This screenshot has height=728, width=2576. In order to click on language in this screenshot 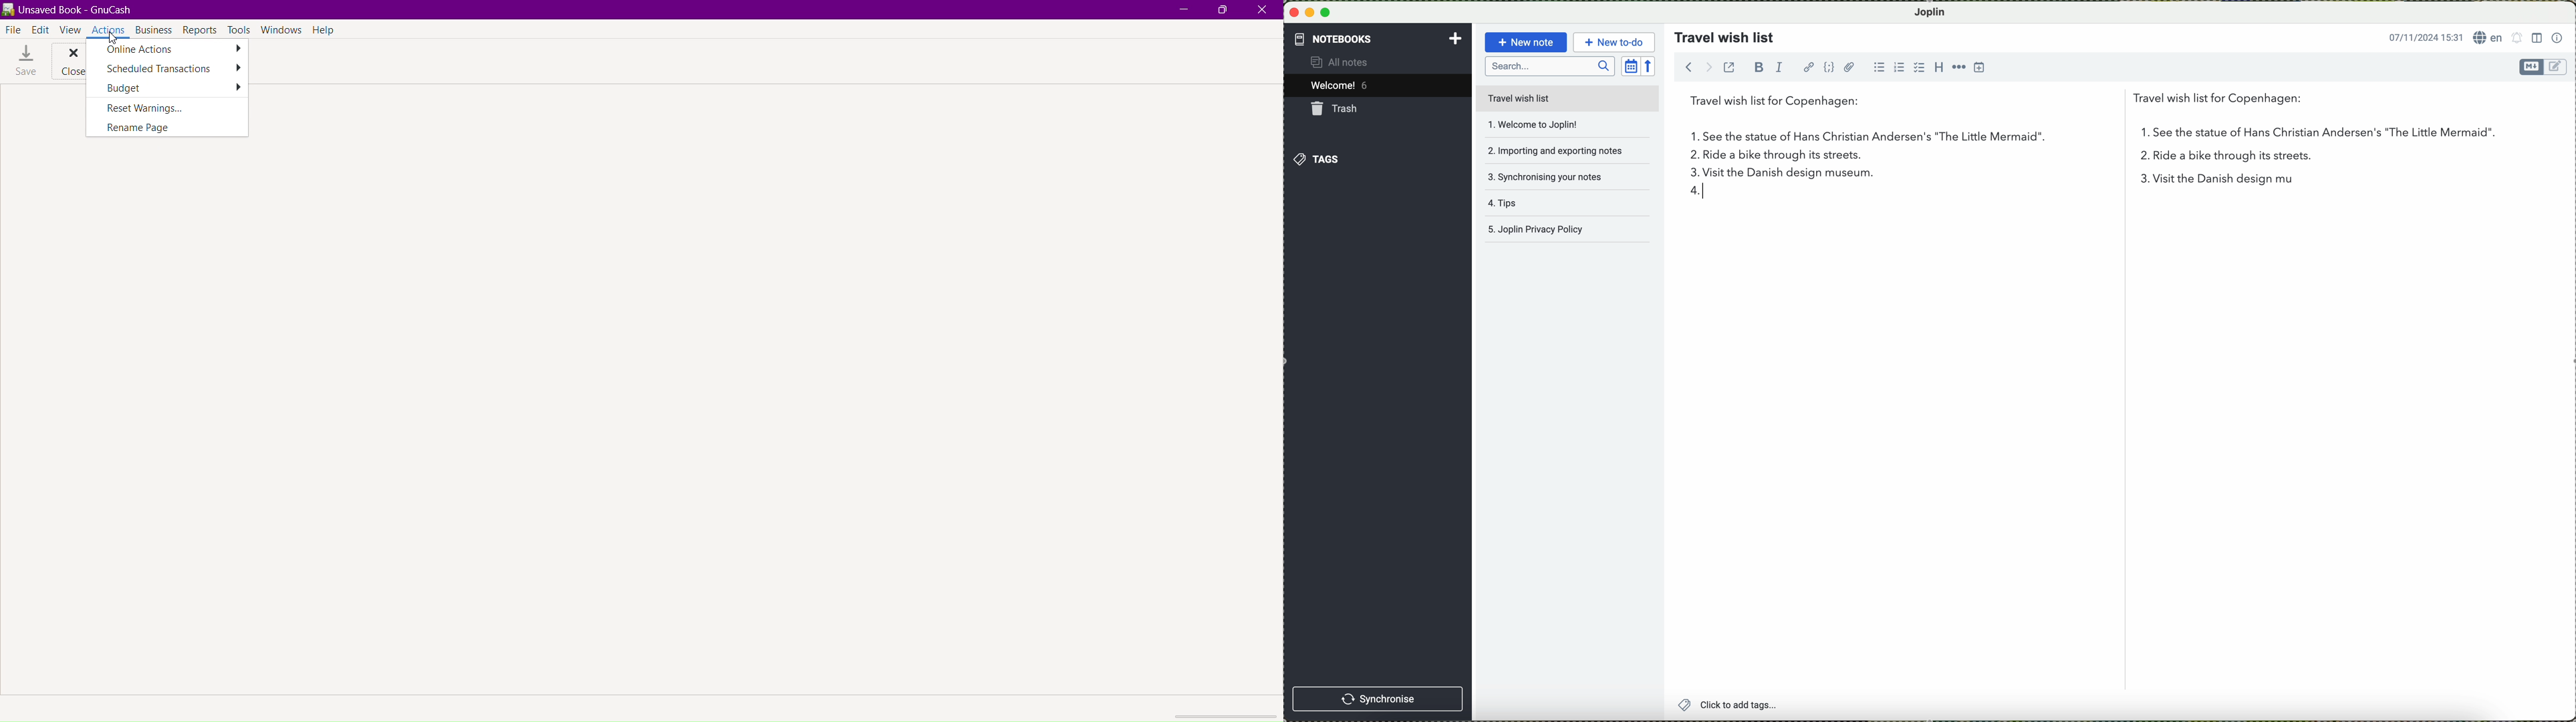, I will do `click(2488, 38)`.